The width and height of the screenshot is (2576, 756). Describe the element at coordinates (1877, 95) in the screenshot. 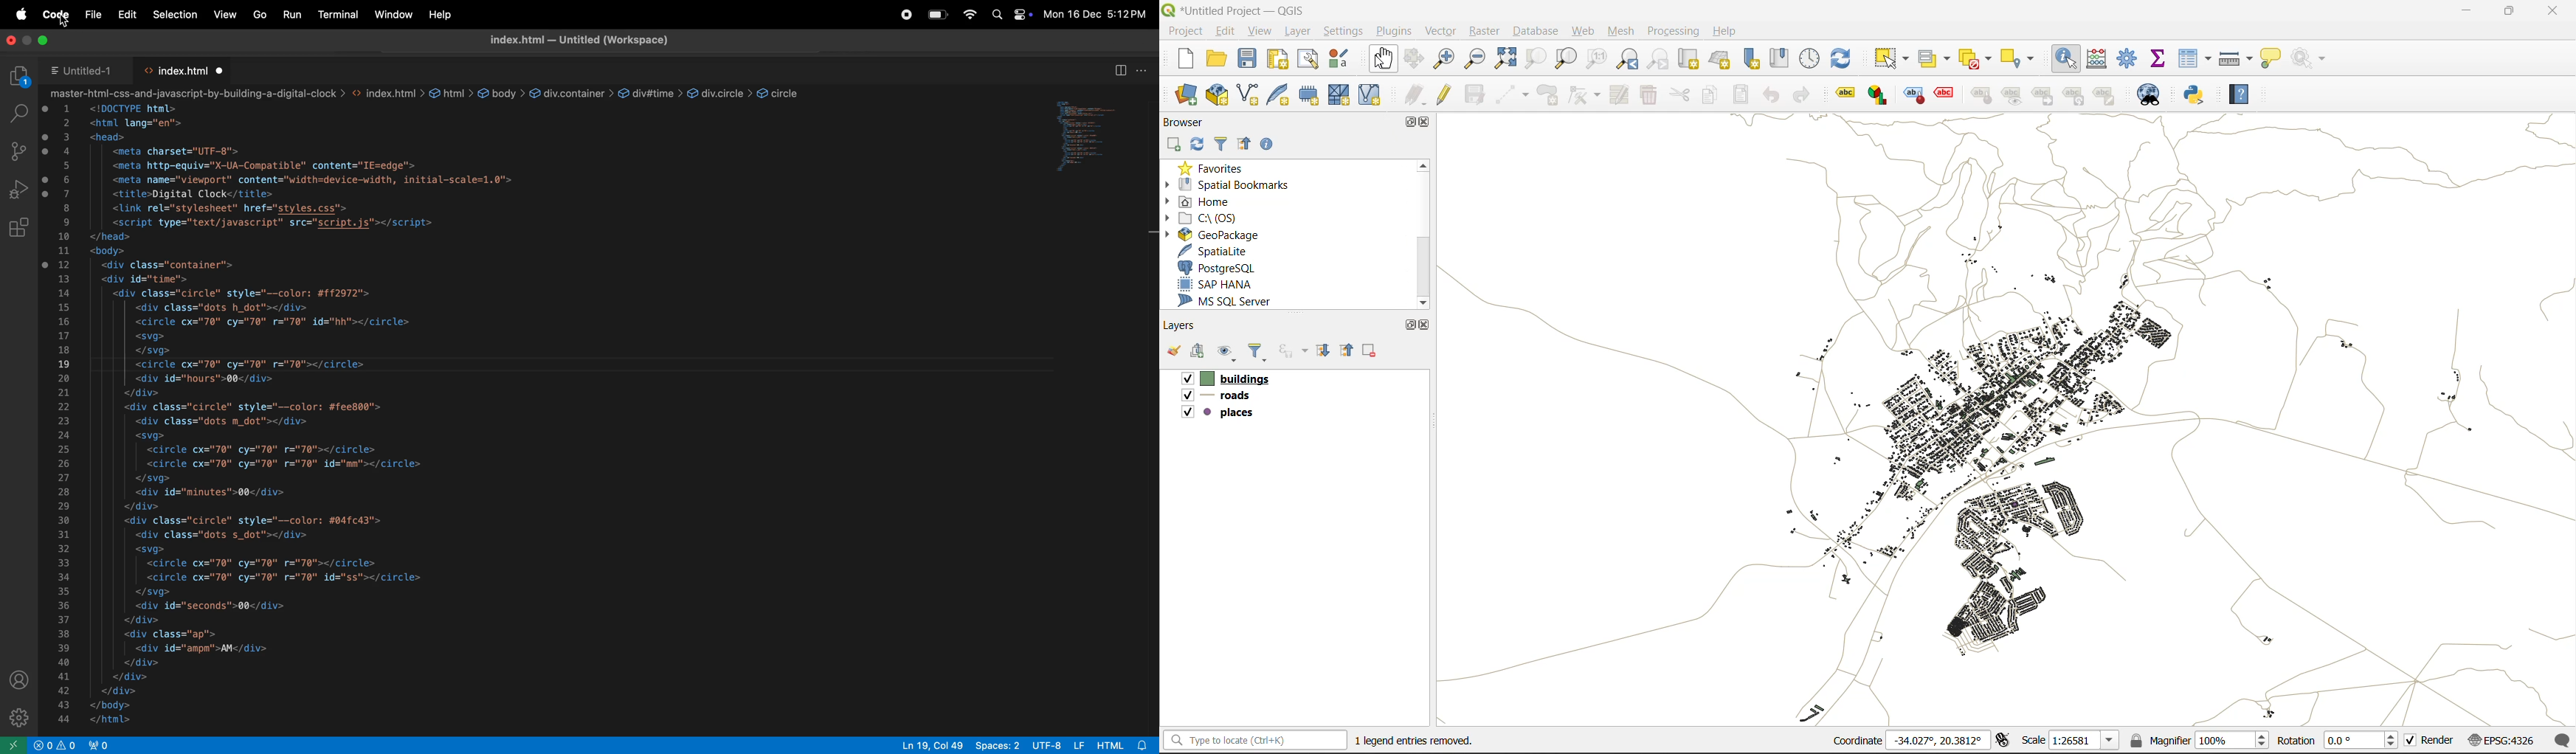

I see `label graph` at that location.